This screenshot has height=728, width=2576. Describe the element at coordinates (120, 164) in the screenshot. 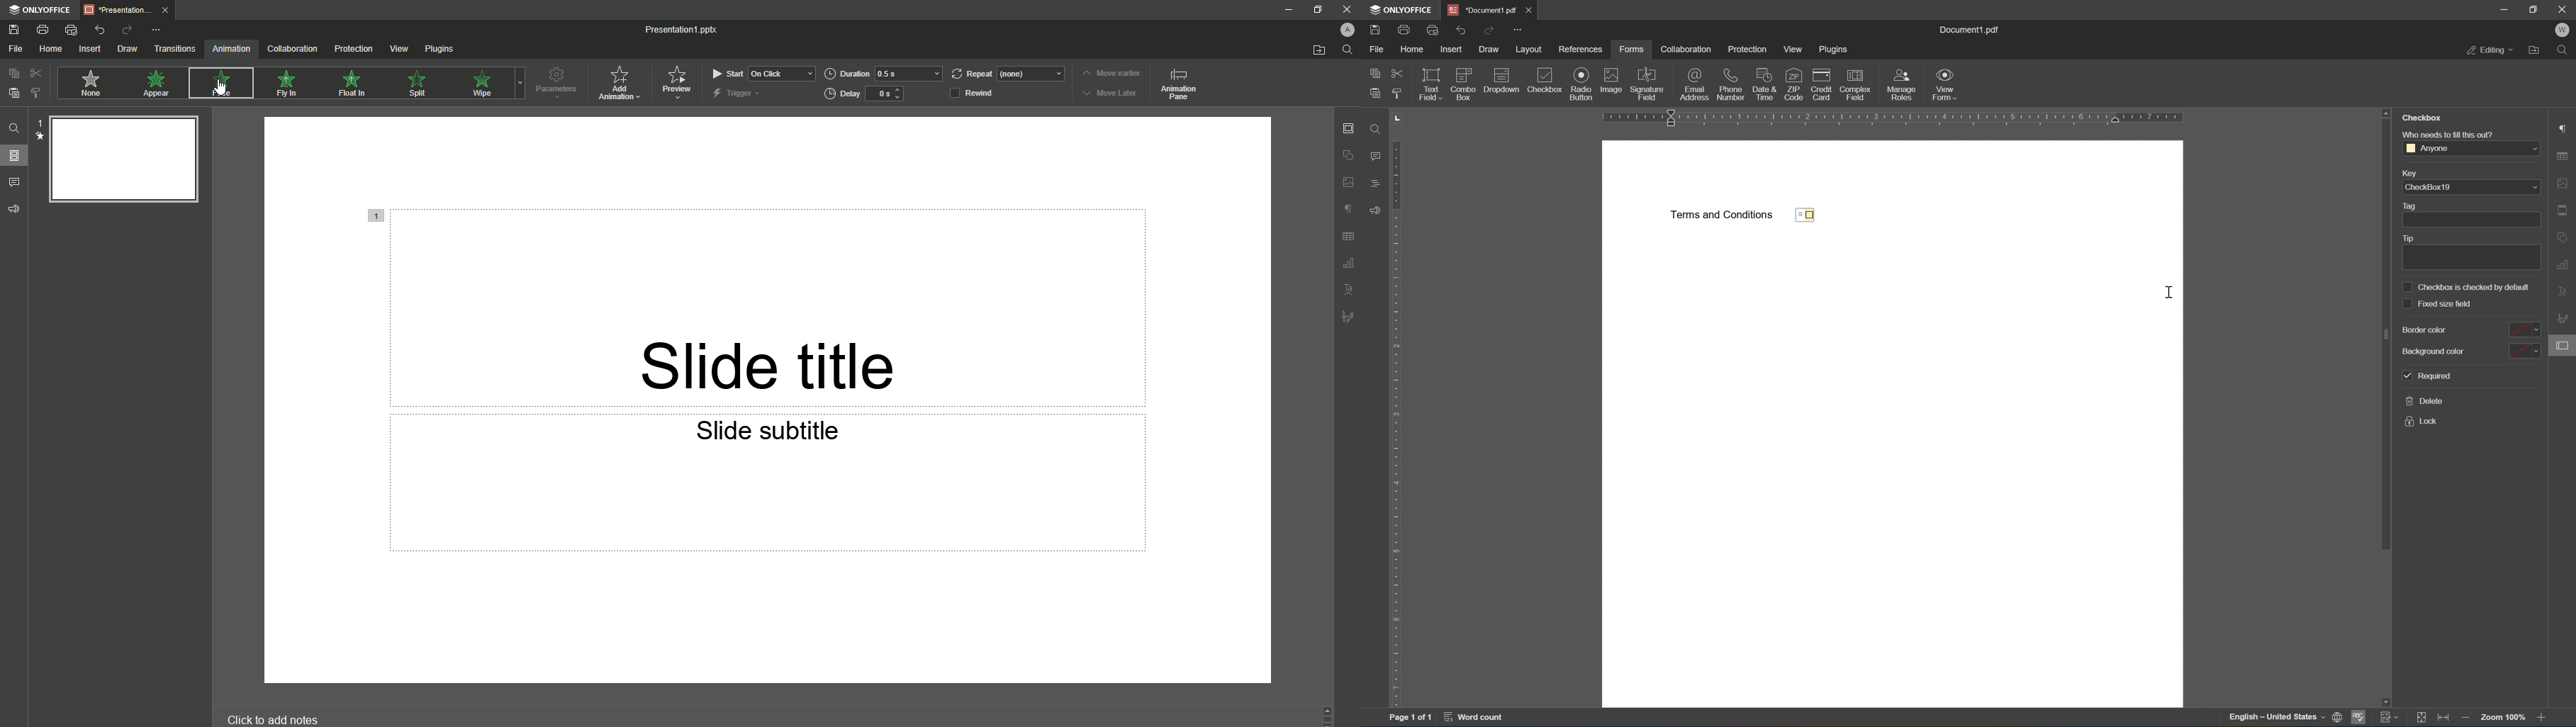

I see `Slide Preview` at that location.